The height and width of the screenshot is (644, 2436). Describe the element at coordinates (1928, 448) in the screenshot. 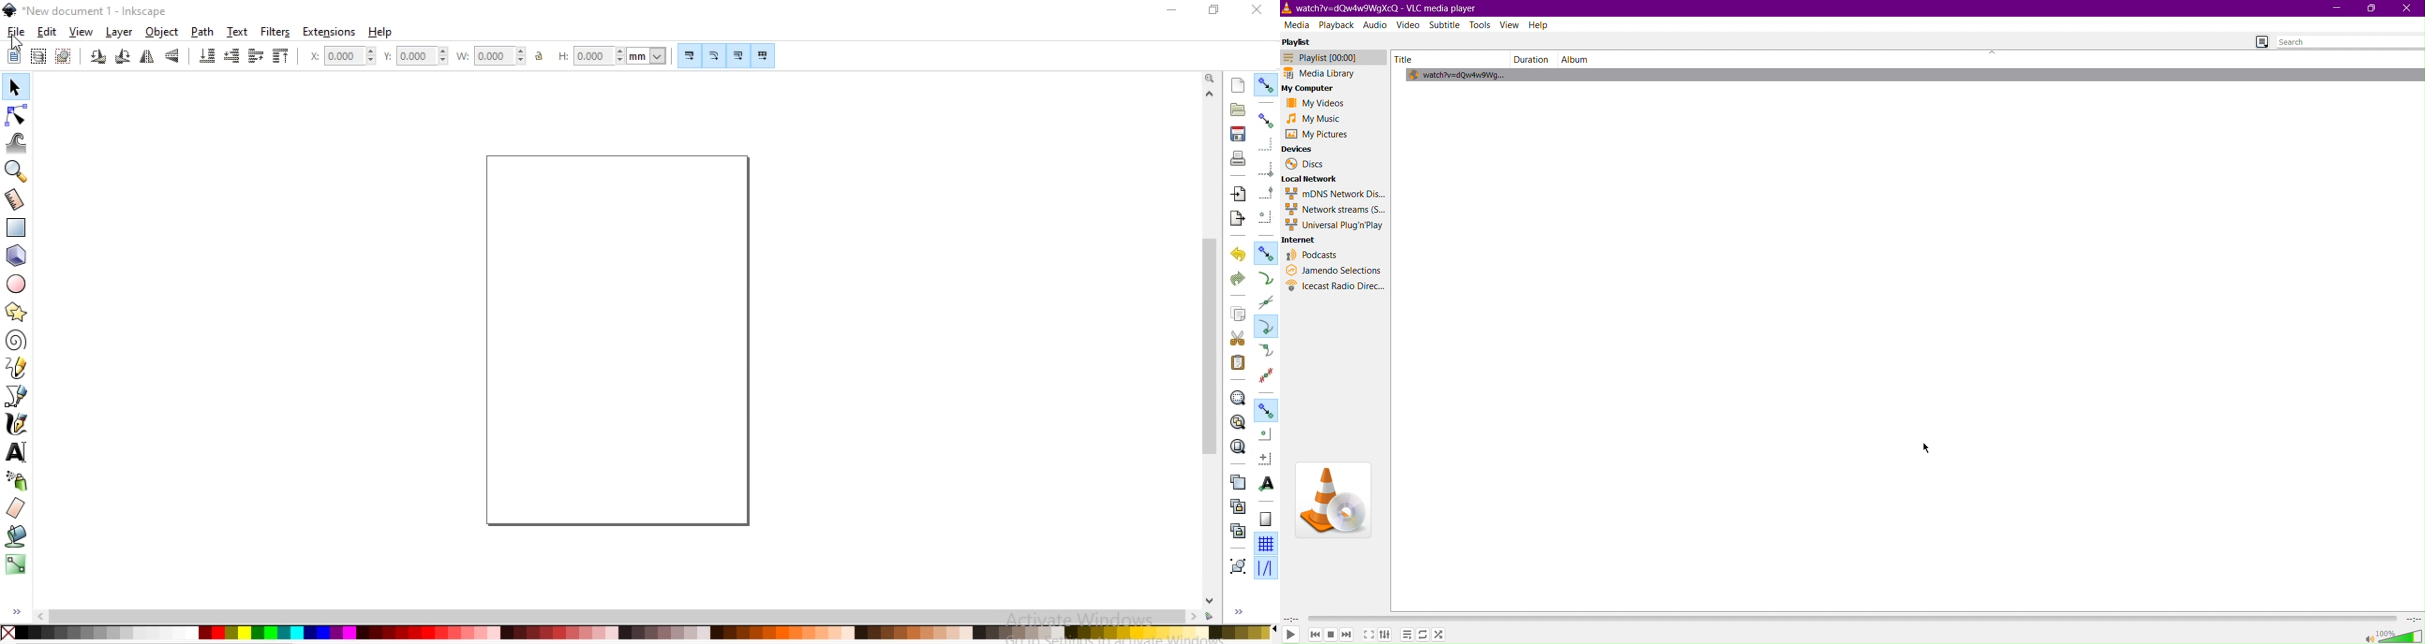

I see `cursor` at that location.